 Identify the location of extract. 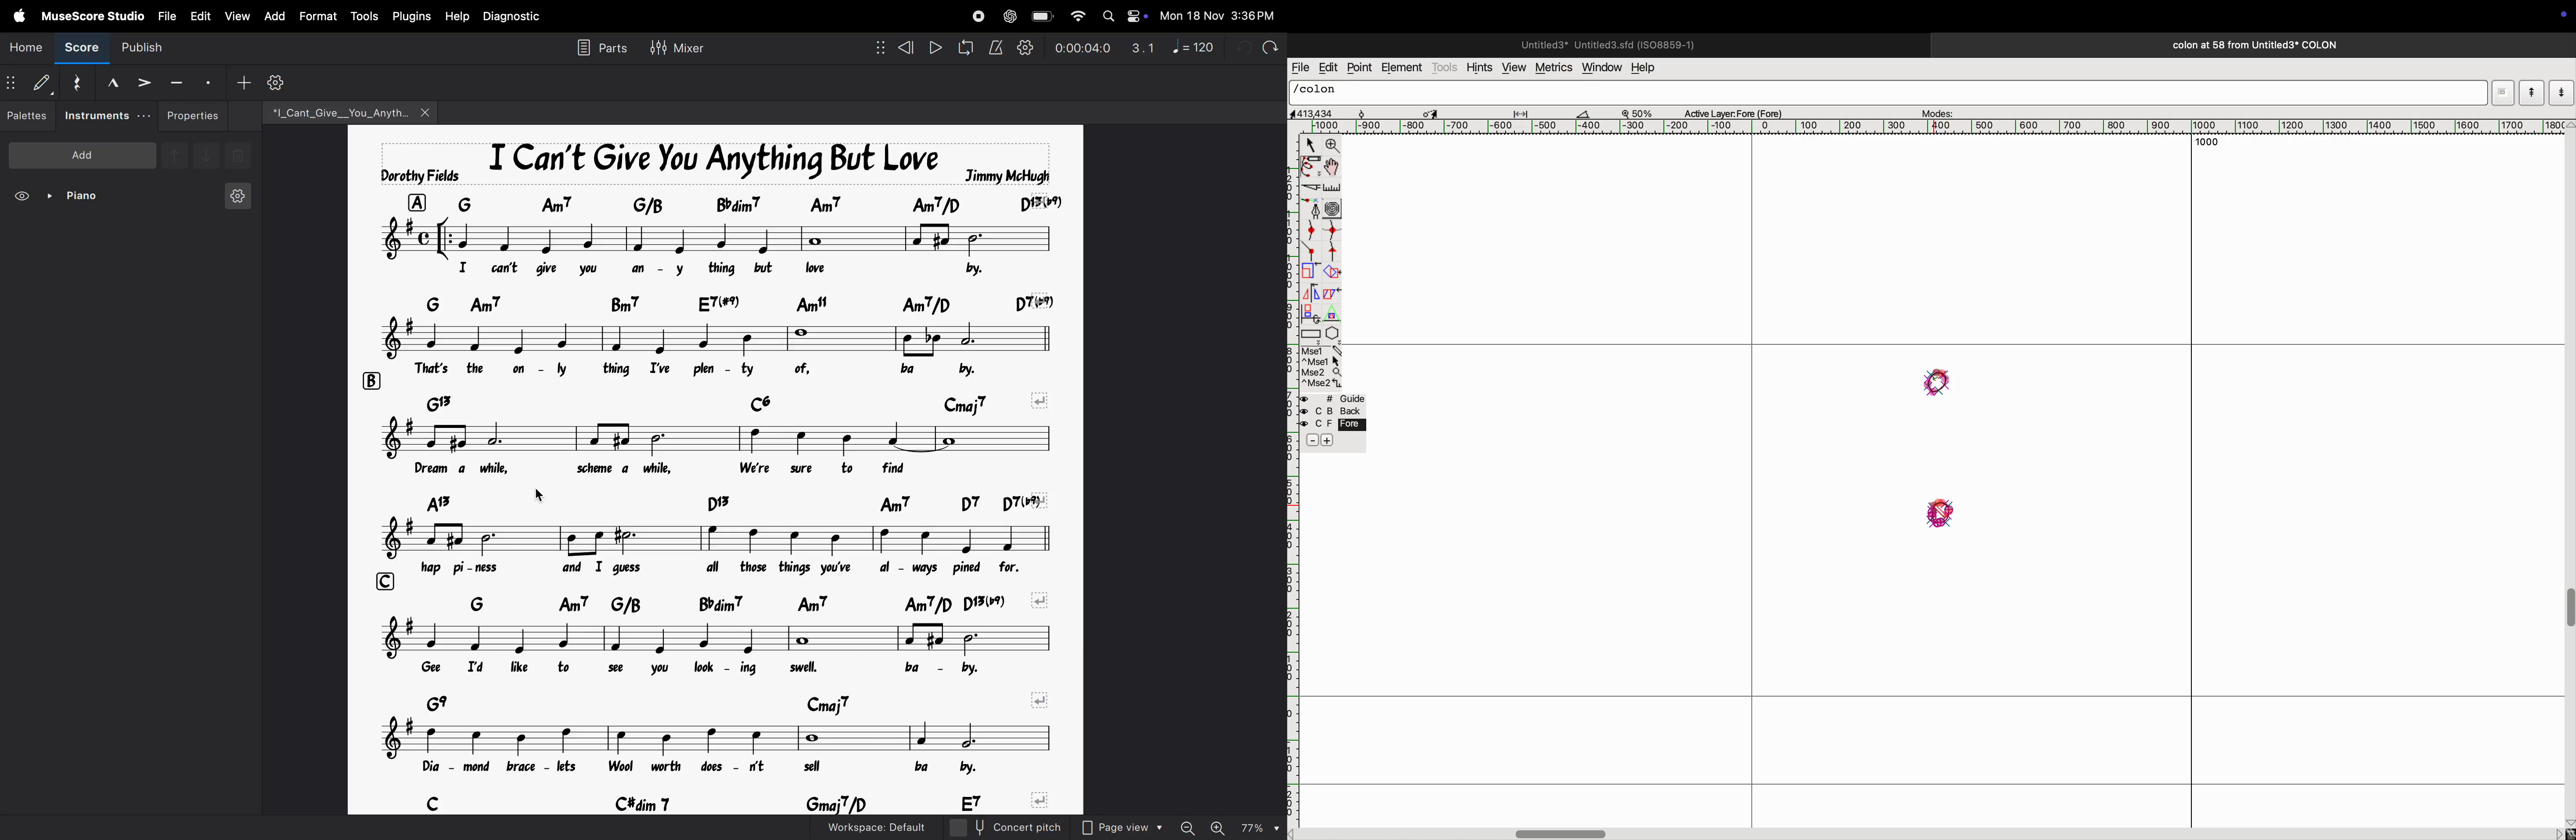
(1332, 272).